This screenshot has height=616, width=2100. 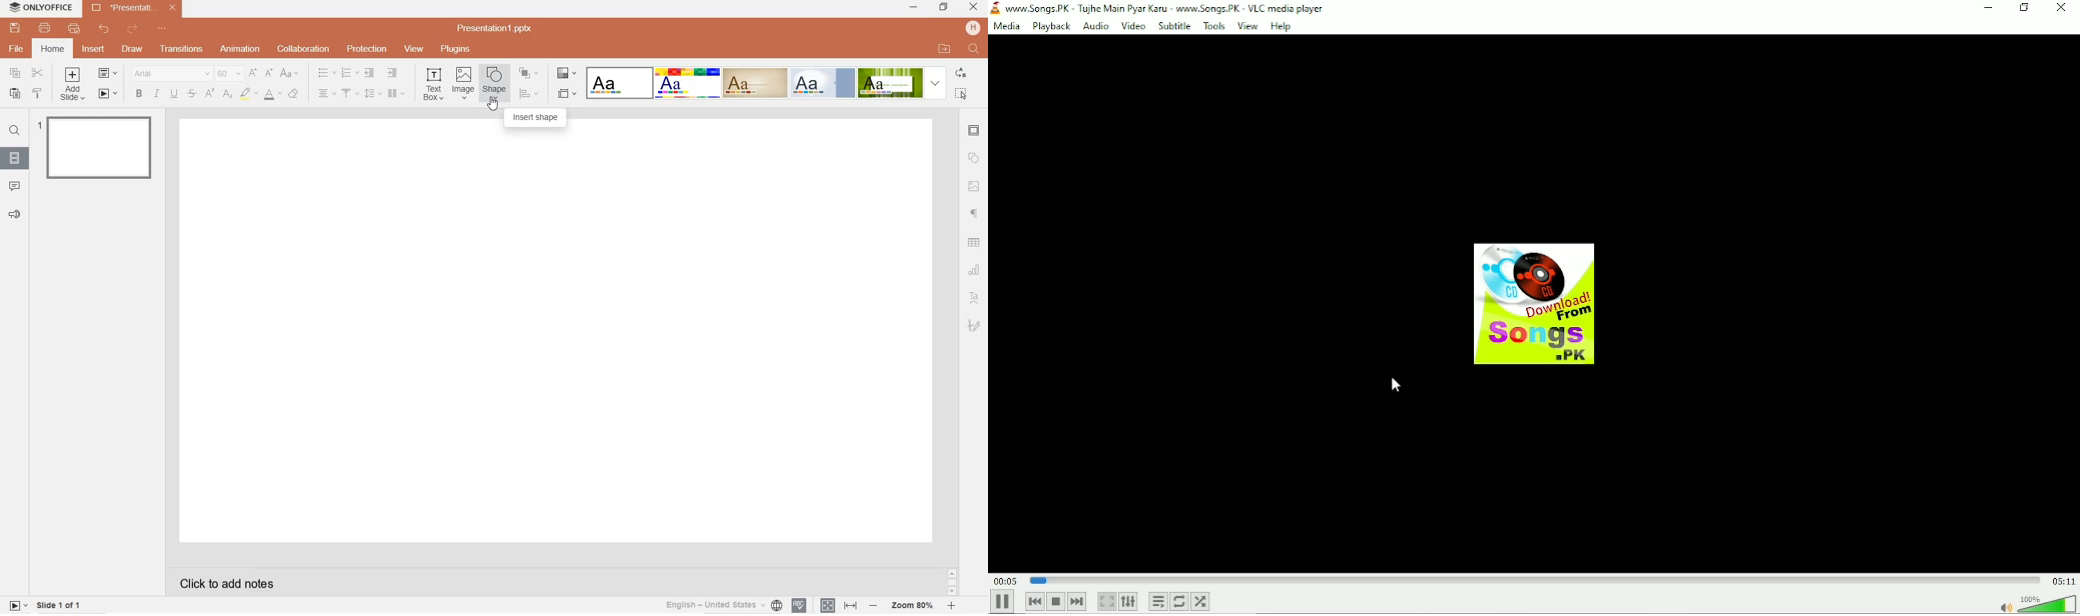 What do you see at coordinates (38, 95) in the screenshot?
I see `copy style` at bounding box center [38, 95].